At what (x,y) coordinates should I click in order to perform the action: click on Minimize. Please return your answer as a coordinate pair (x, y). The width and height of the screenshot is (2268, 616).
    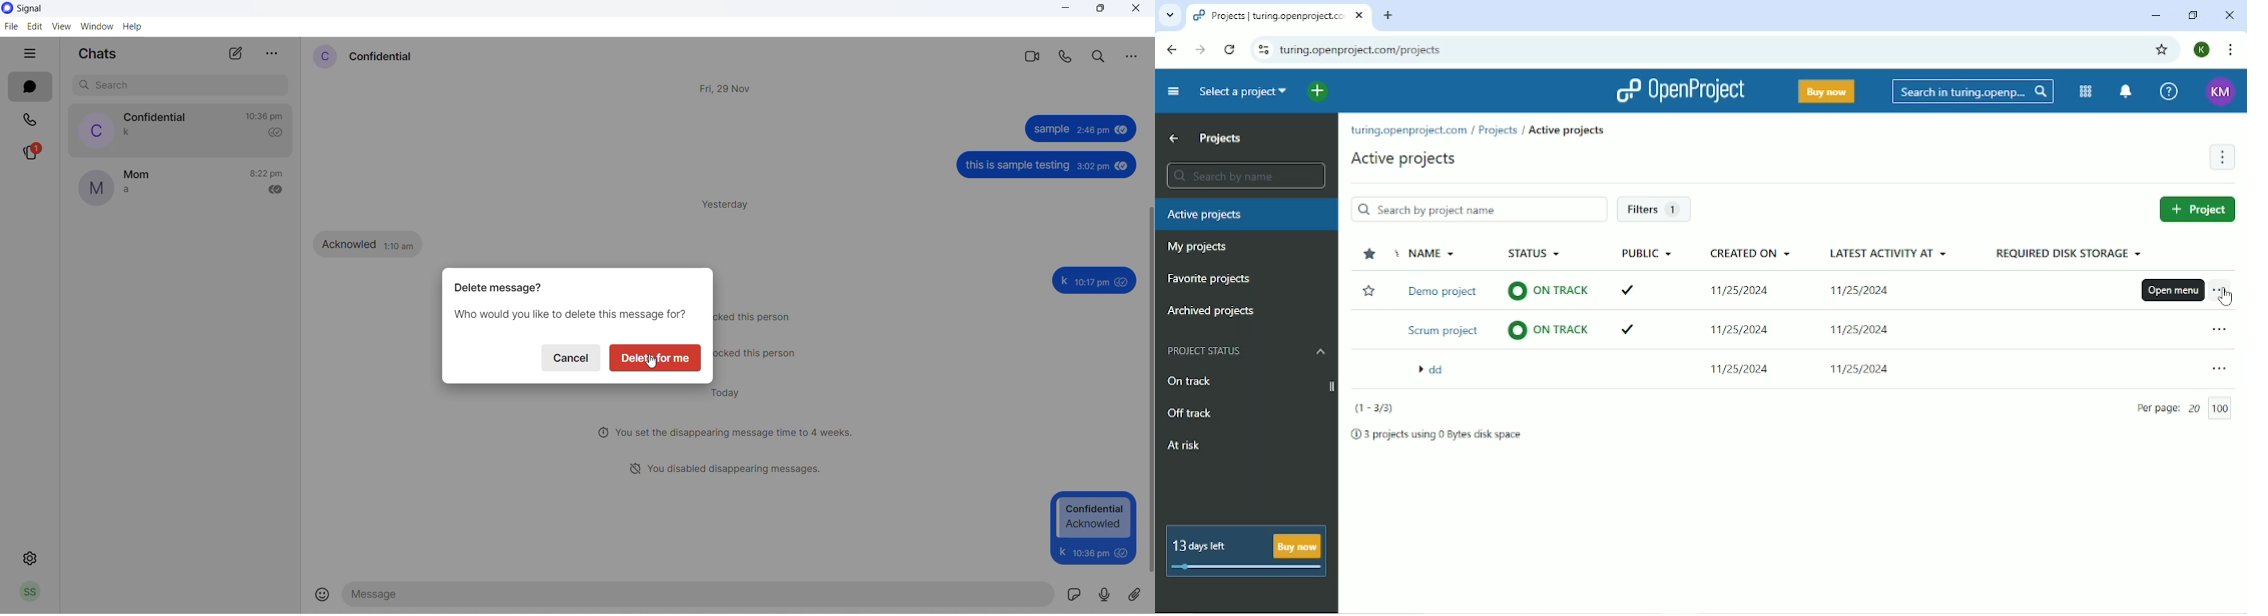
    Looking at the image, I should click on (2153, 17).